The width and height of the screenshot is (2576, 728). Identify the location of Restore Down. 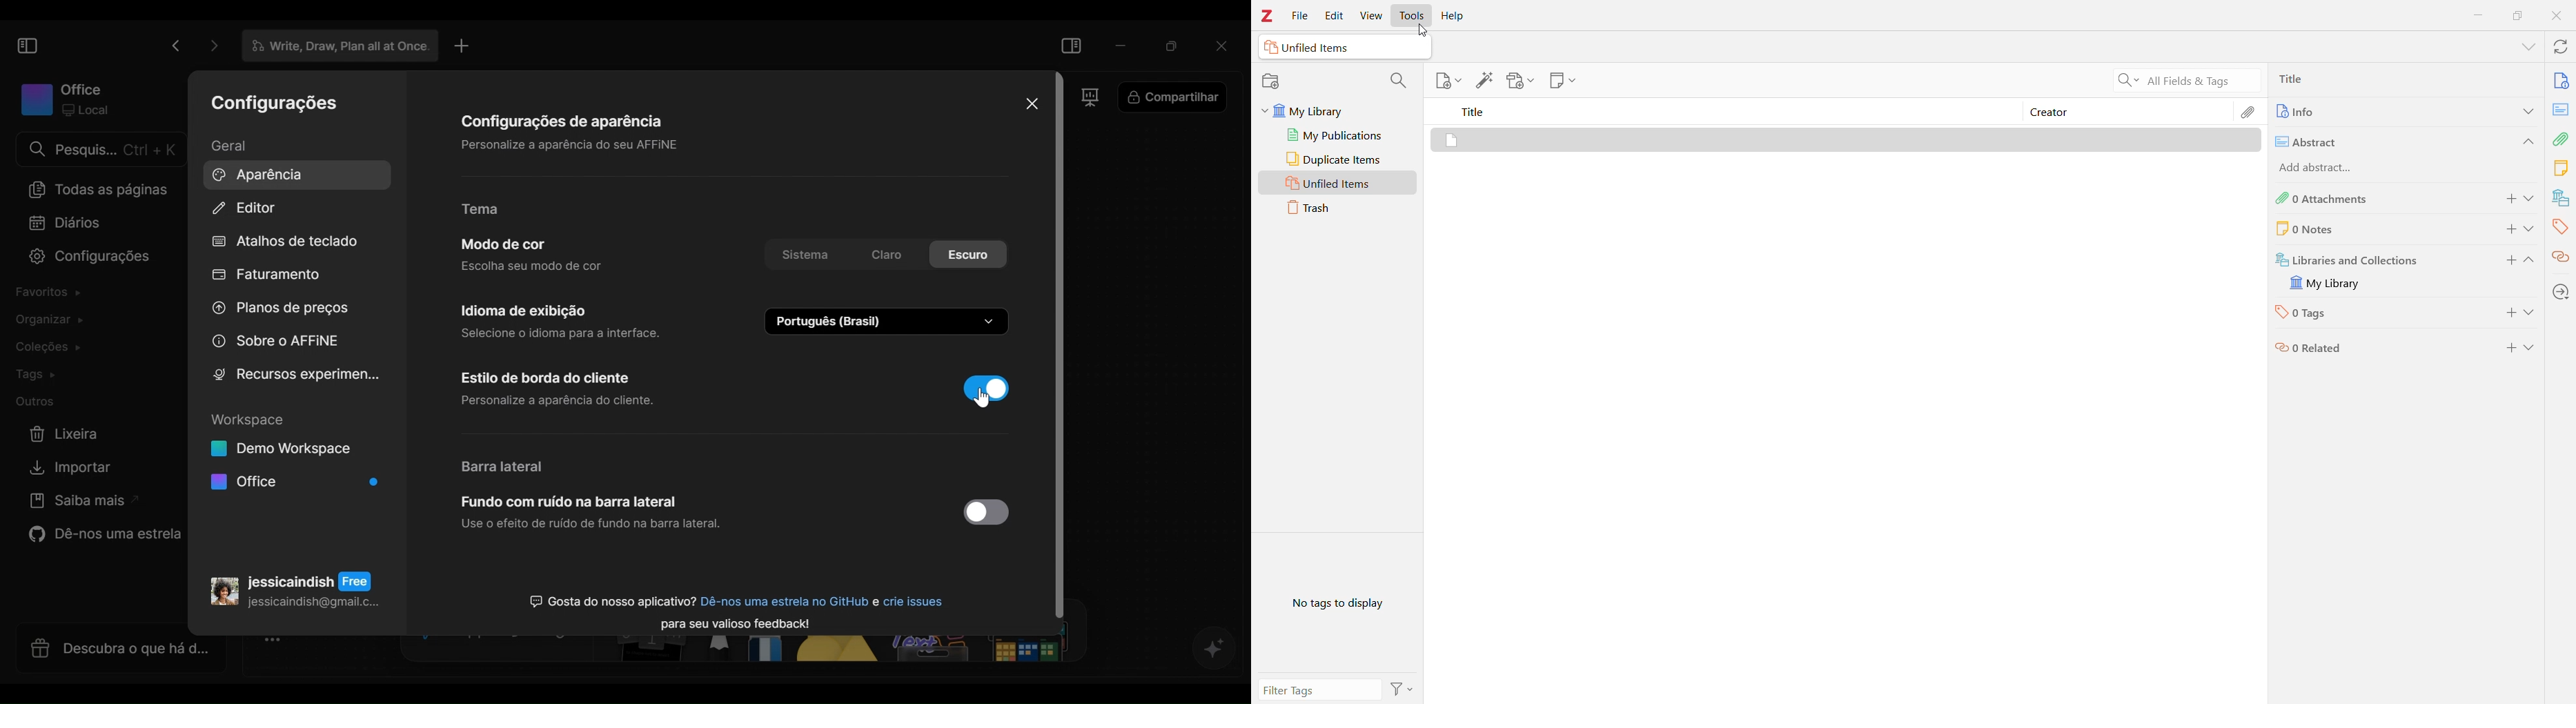
(2519, 12).